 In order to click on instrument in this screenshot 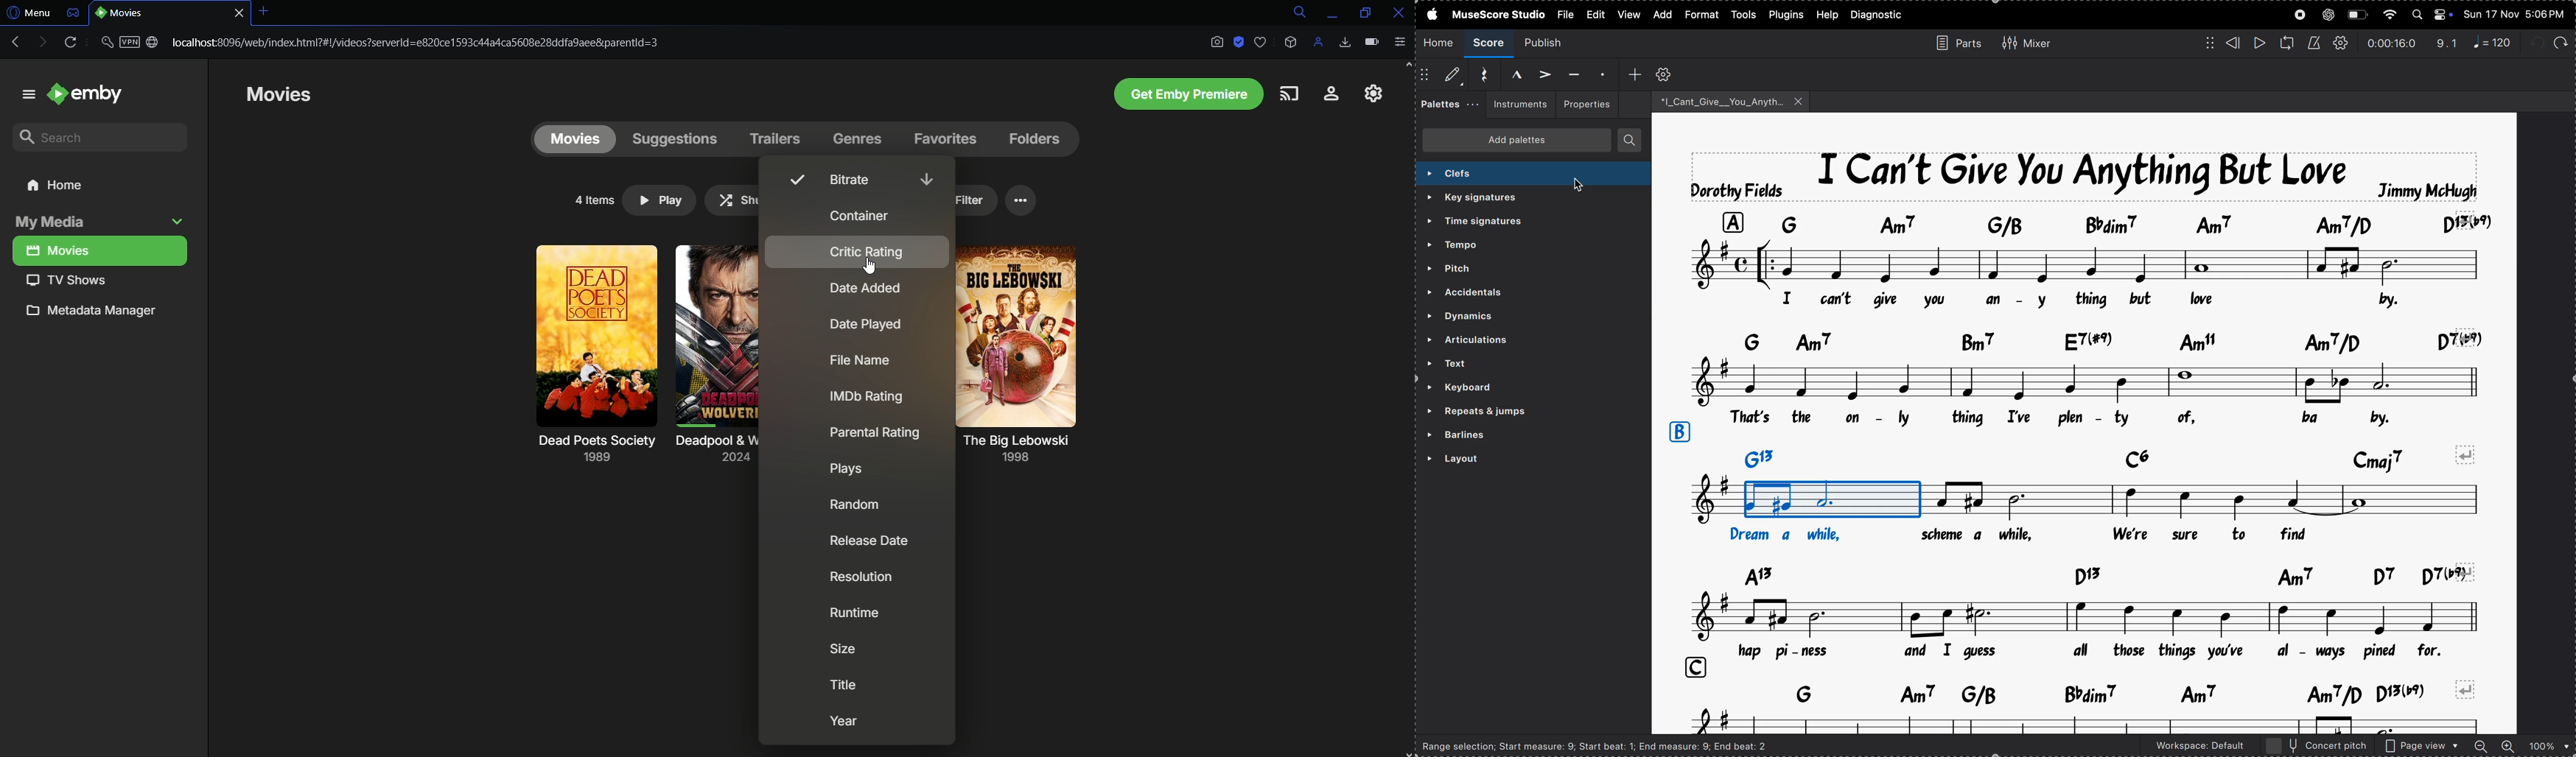, I will do `click(1517, 105)`.